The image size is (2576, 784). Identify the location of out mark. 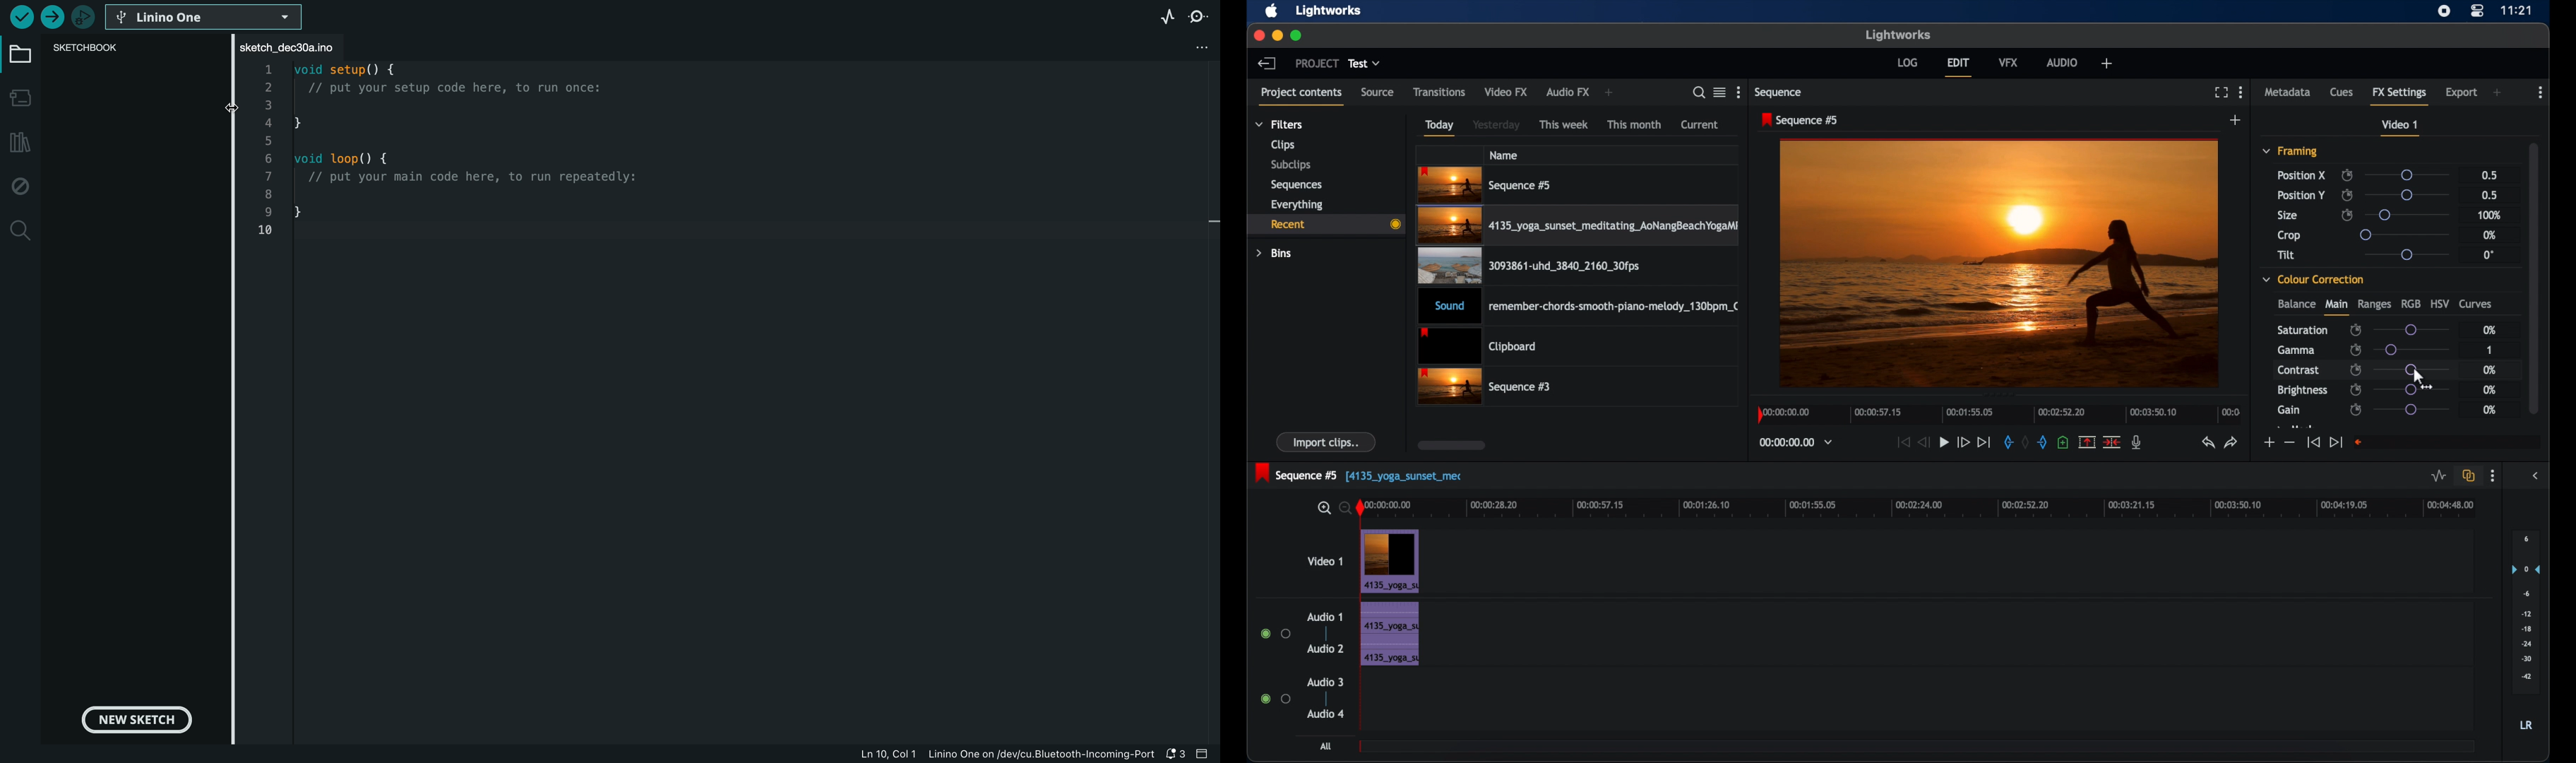
(2044, 442).